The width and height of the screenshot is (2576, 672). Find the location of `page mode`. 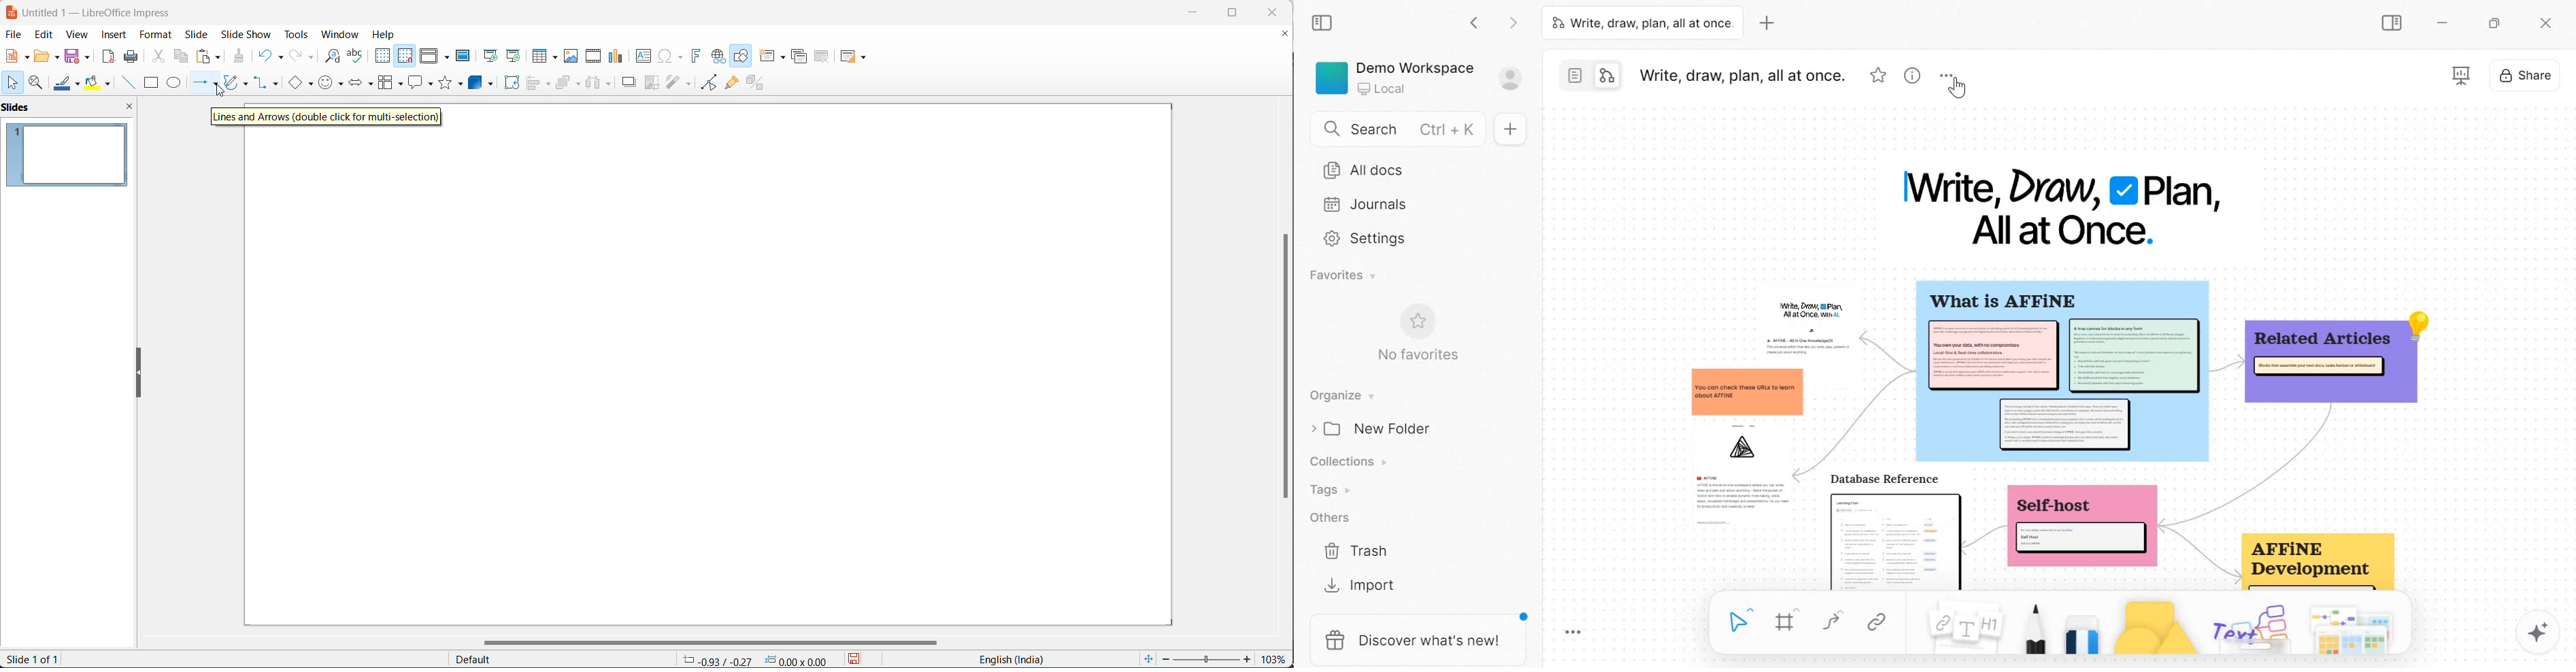

page mode is located at coordinates (1575, 75).